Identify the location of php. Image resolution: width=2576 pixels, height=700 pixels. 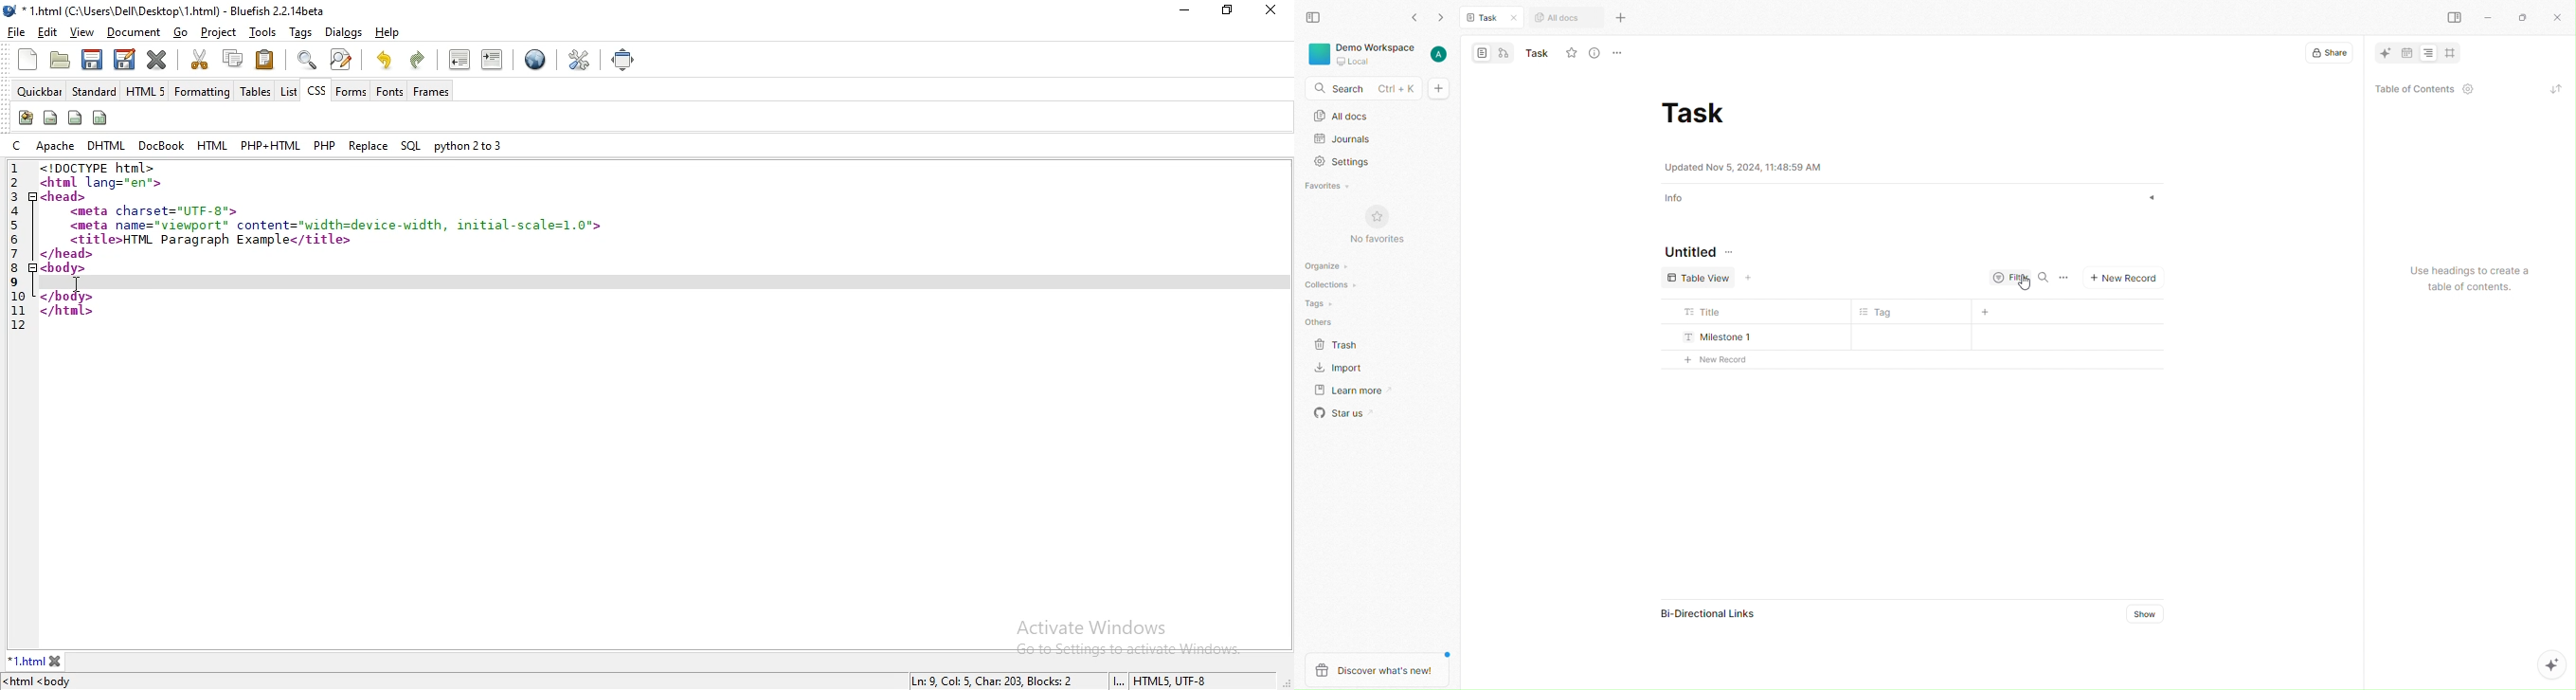
(325, 143).